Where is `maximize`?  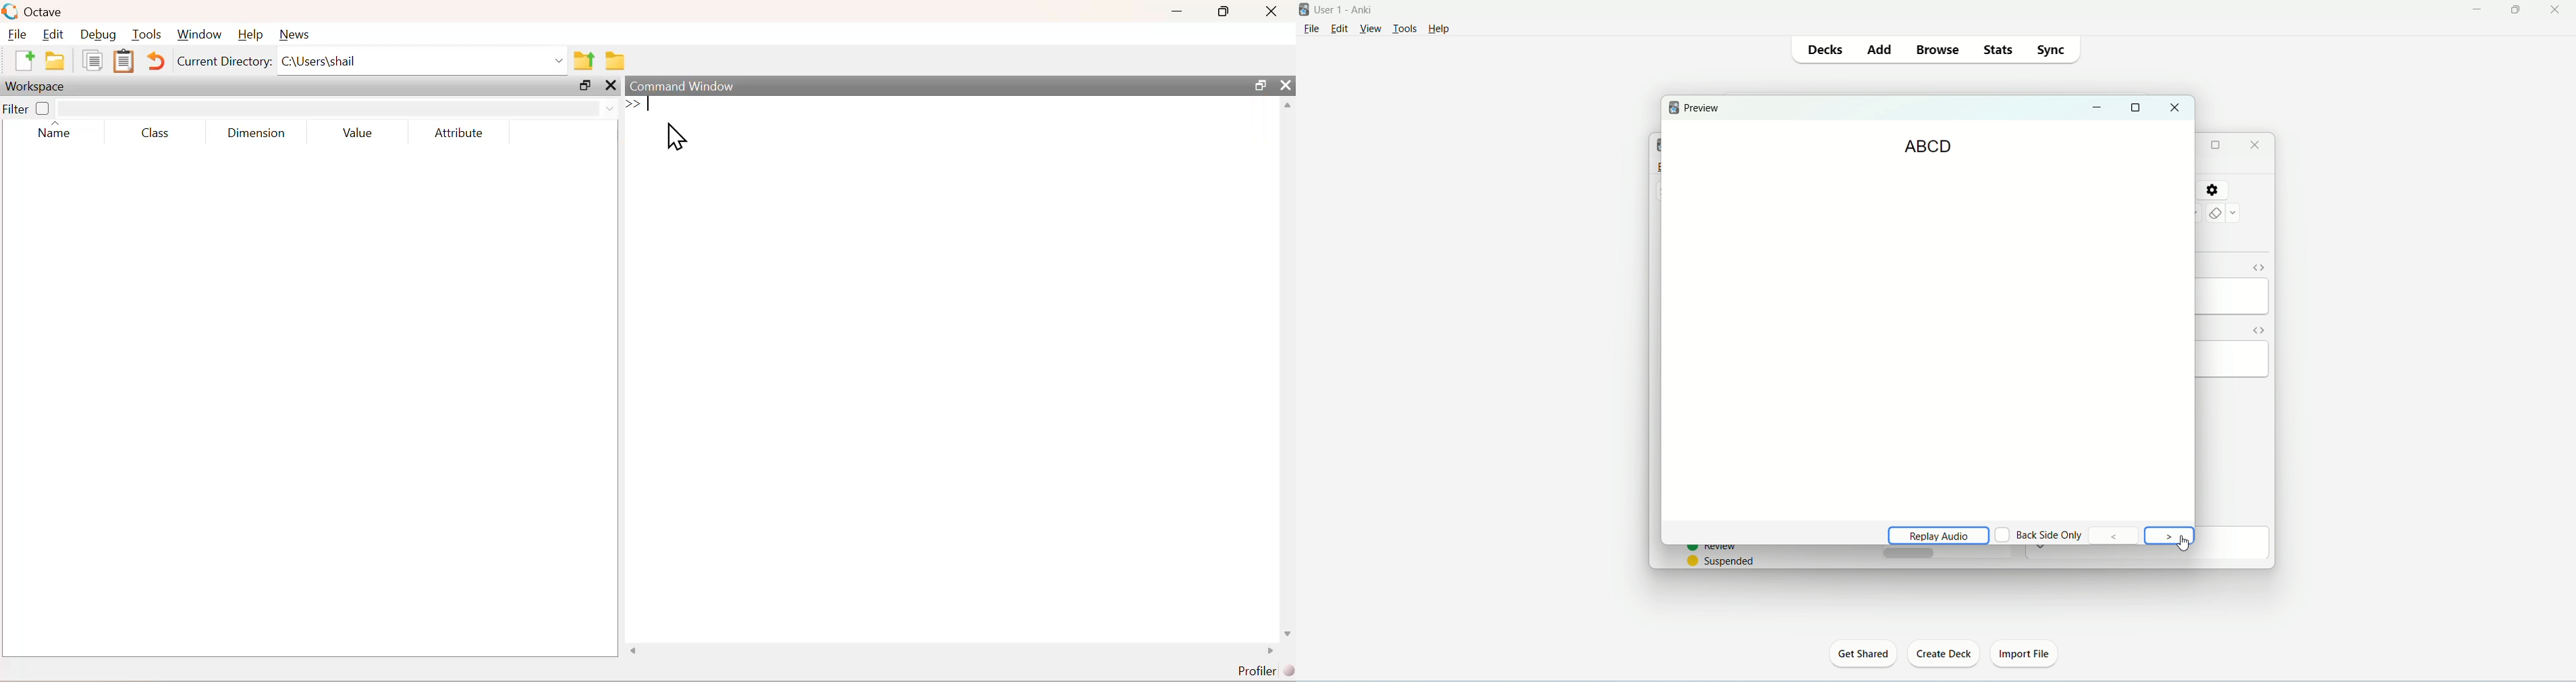 maximize is located at coordinates (2137, 108).